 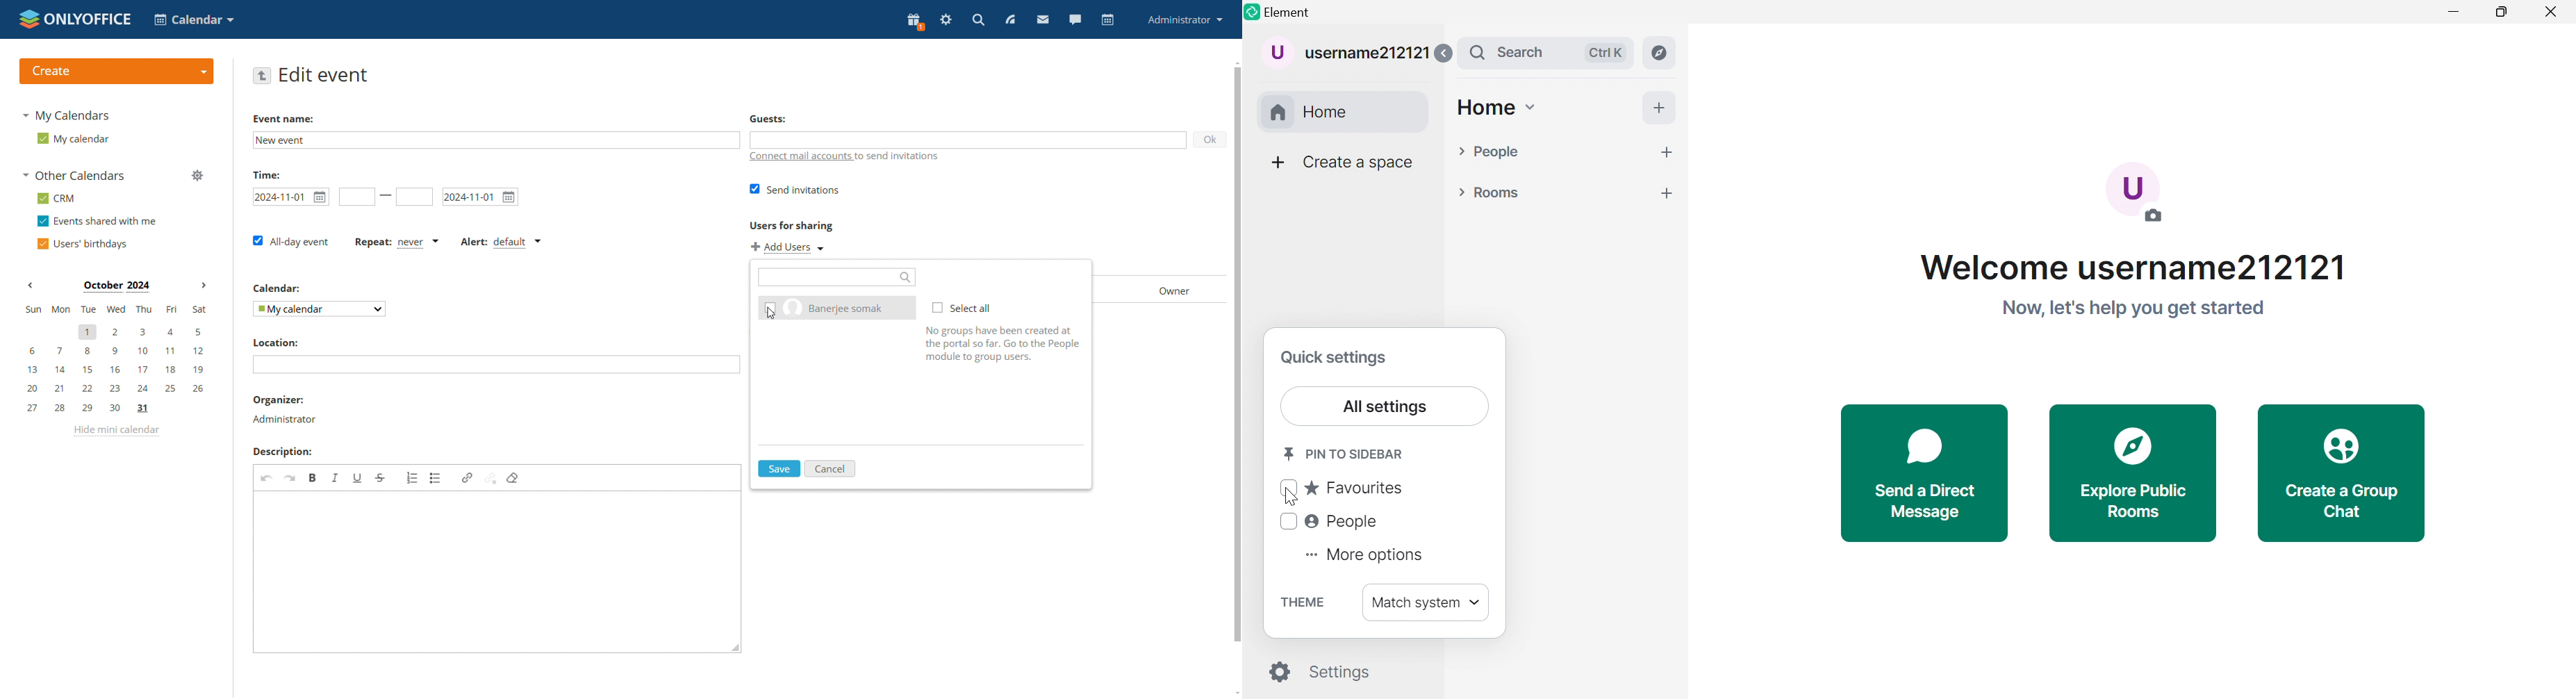 I want to click on More, so click(x=1659, y=107).